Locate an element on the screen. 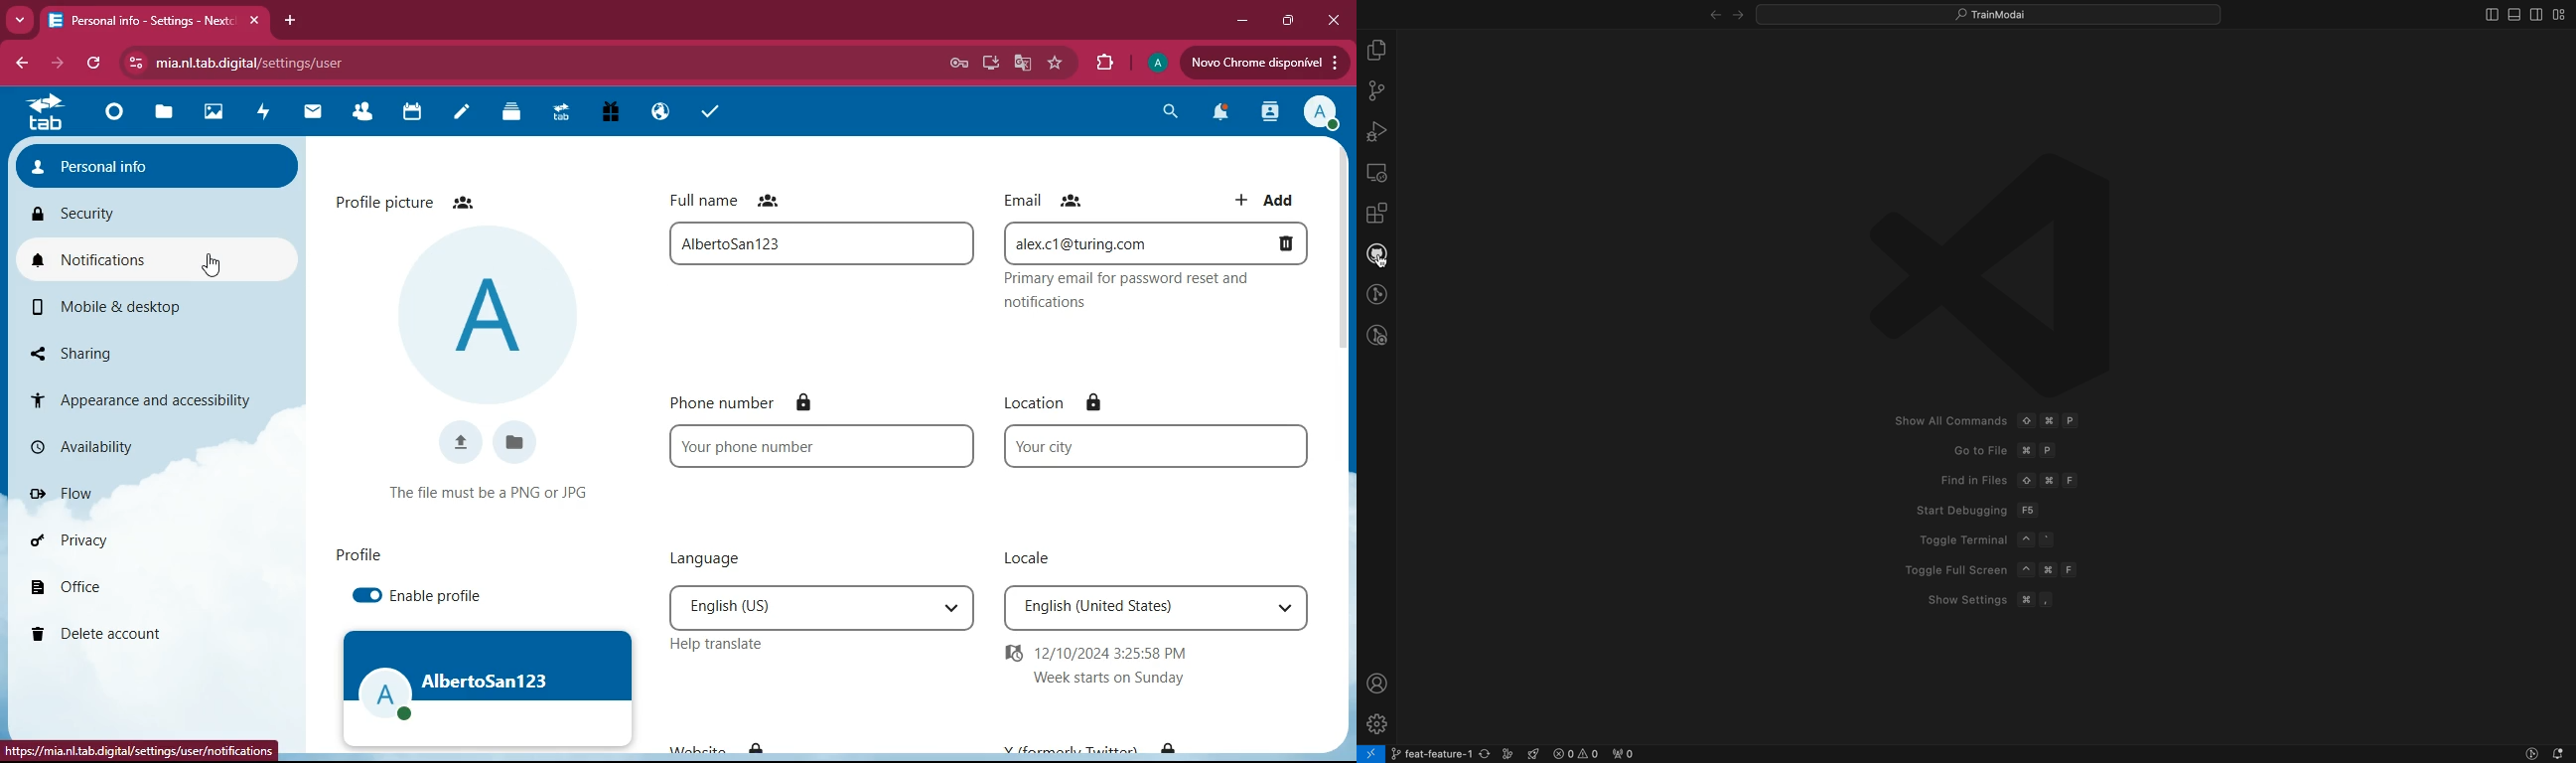 The width and height of the screenshot is (2576, 784). language is located at coordinates (824, 605).